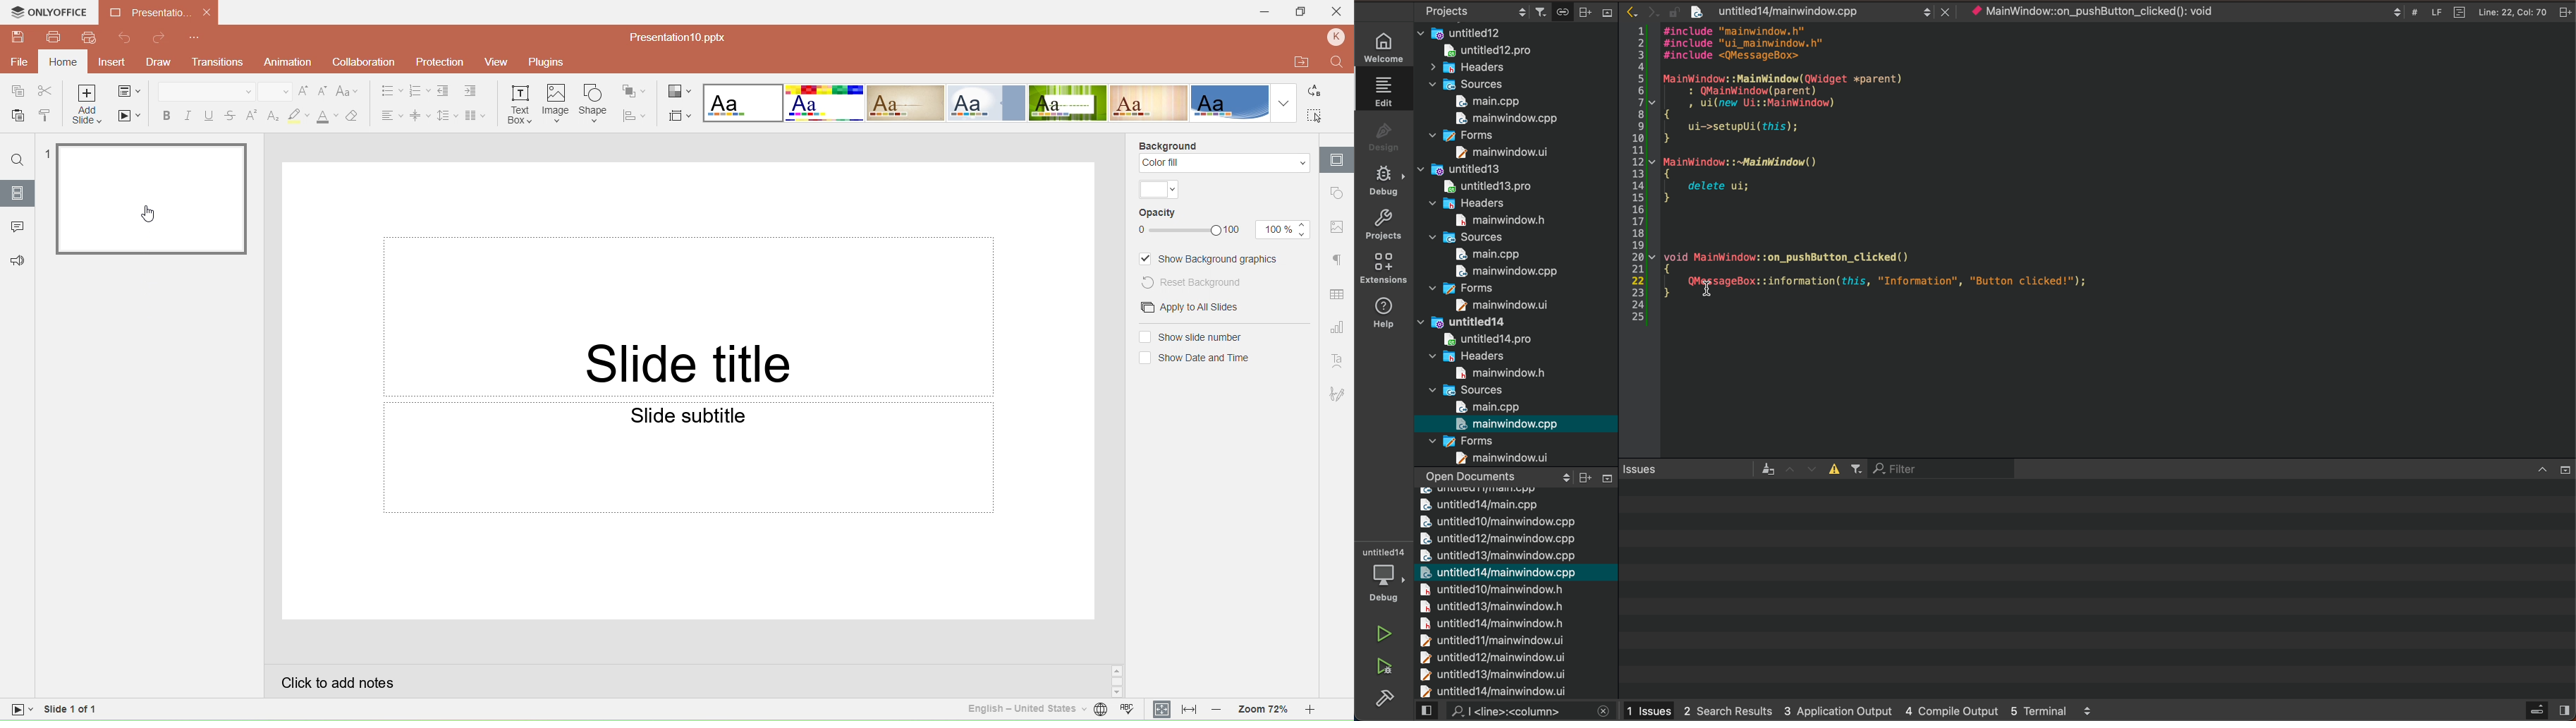  Describe the element at coordinates (131, 91) in the screenshot. I see `Change slide layout` at that location.